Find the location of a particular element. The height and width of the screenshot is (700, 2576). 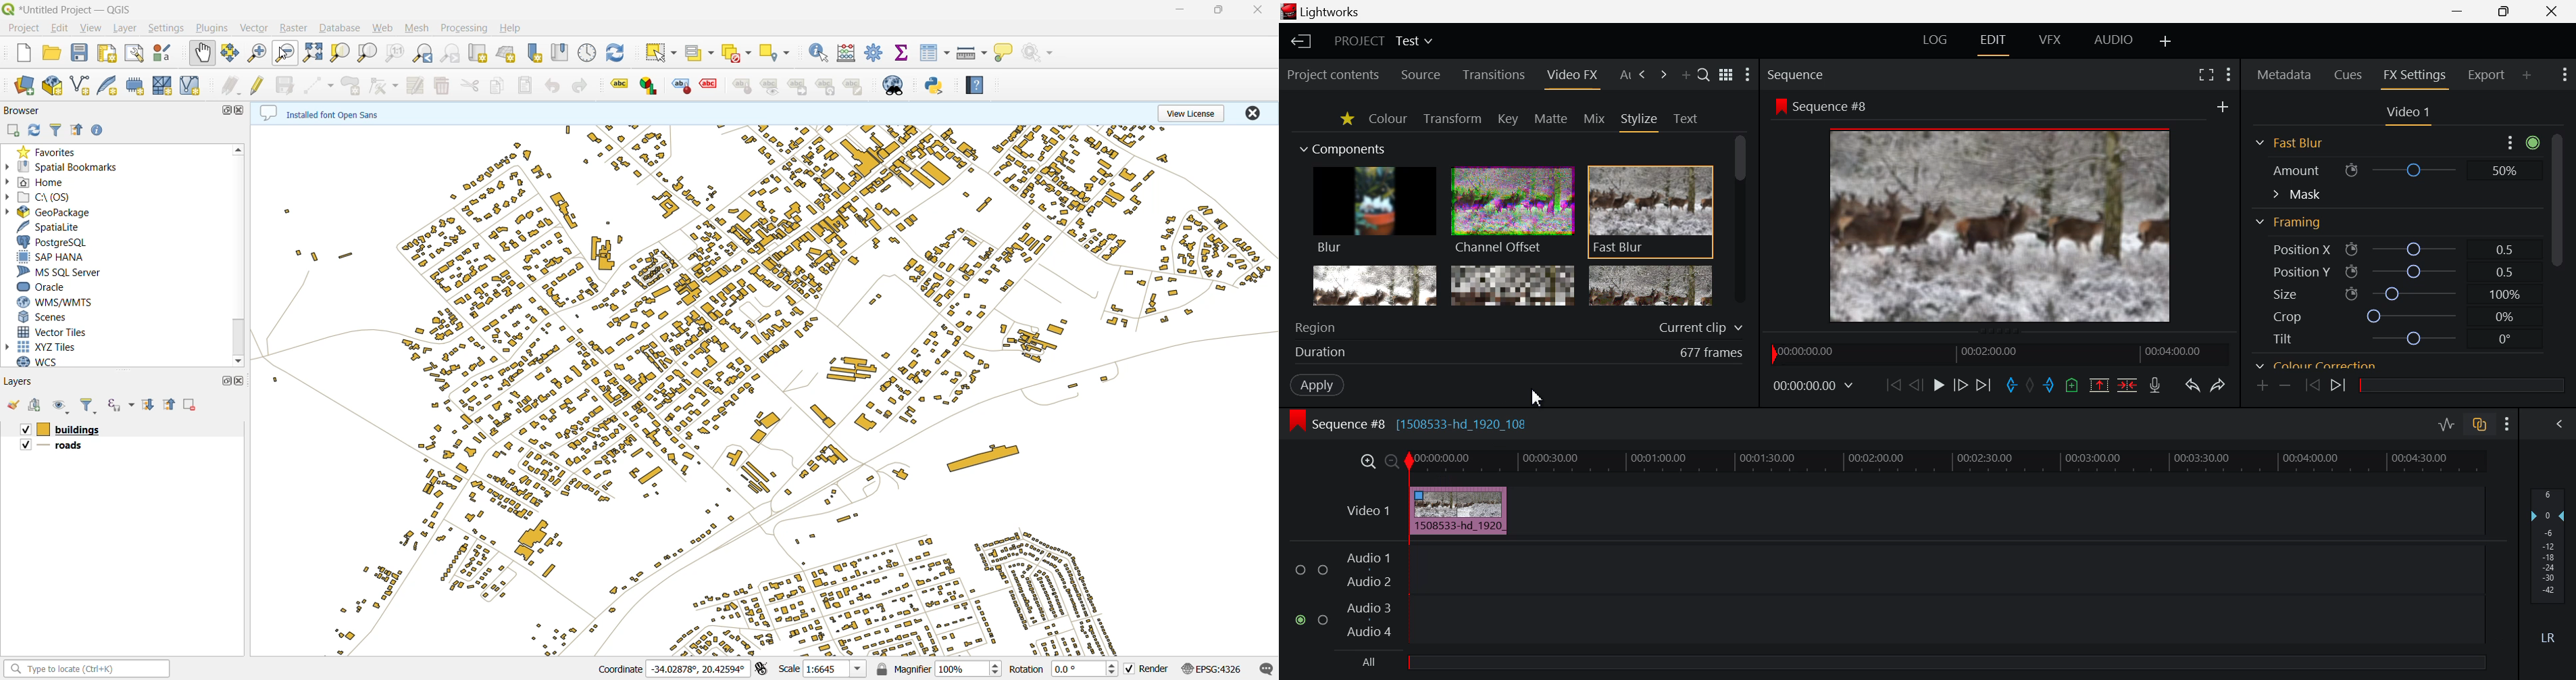

open data source manager is located at coordinates (23, 87).